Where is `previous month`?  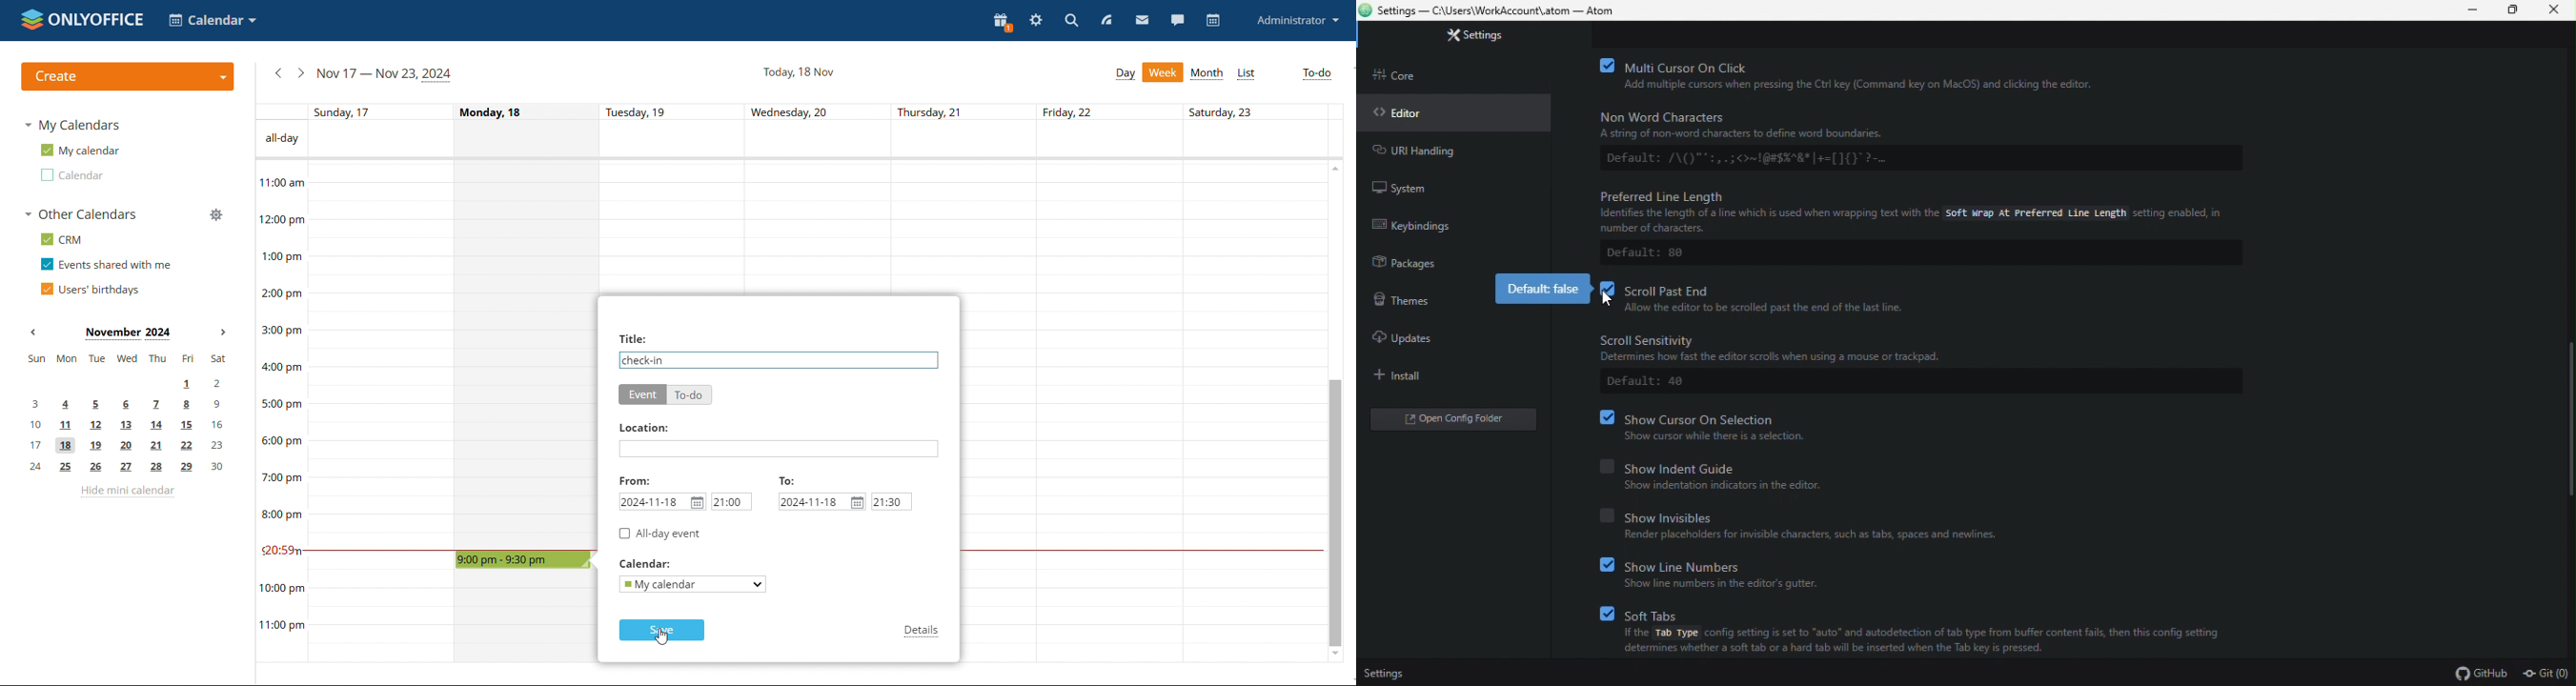
previous month is located at coordinates (34, 332).